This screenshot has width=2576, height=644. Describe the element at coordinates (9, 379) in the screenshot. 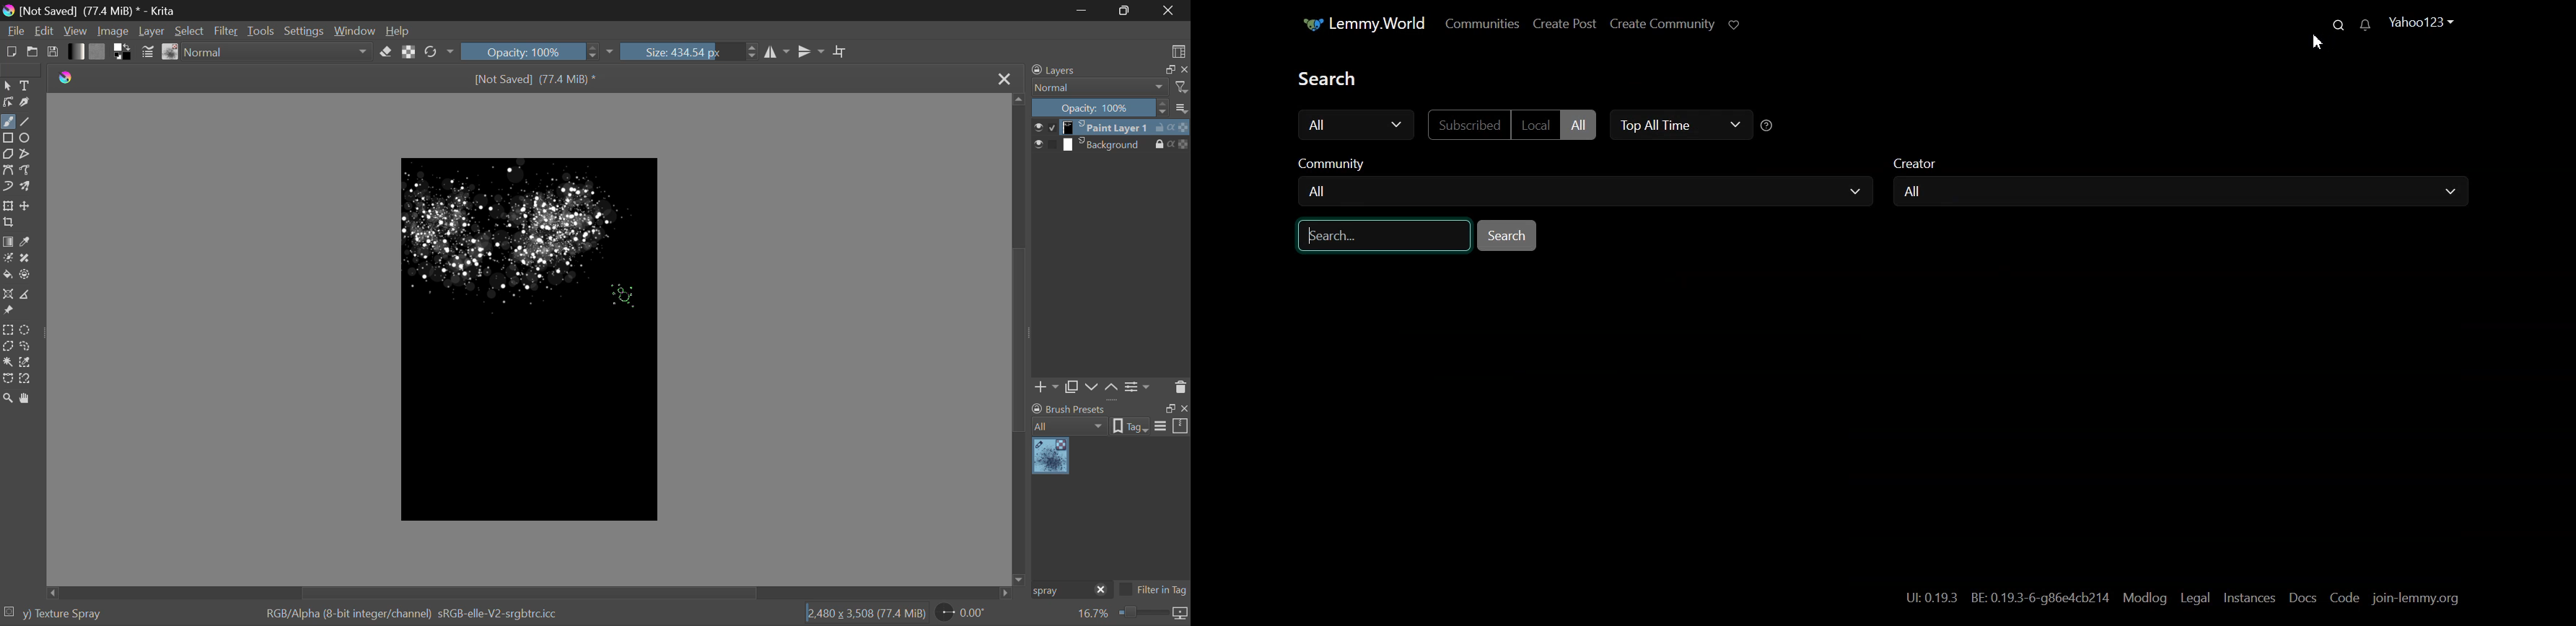

I see `Bezier Curve Selection` at that location.